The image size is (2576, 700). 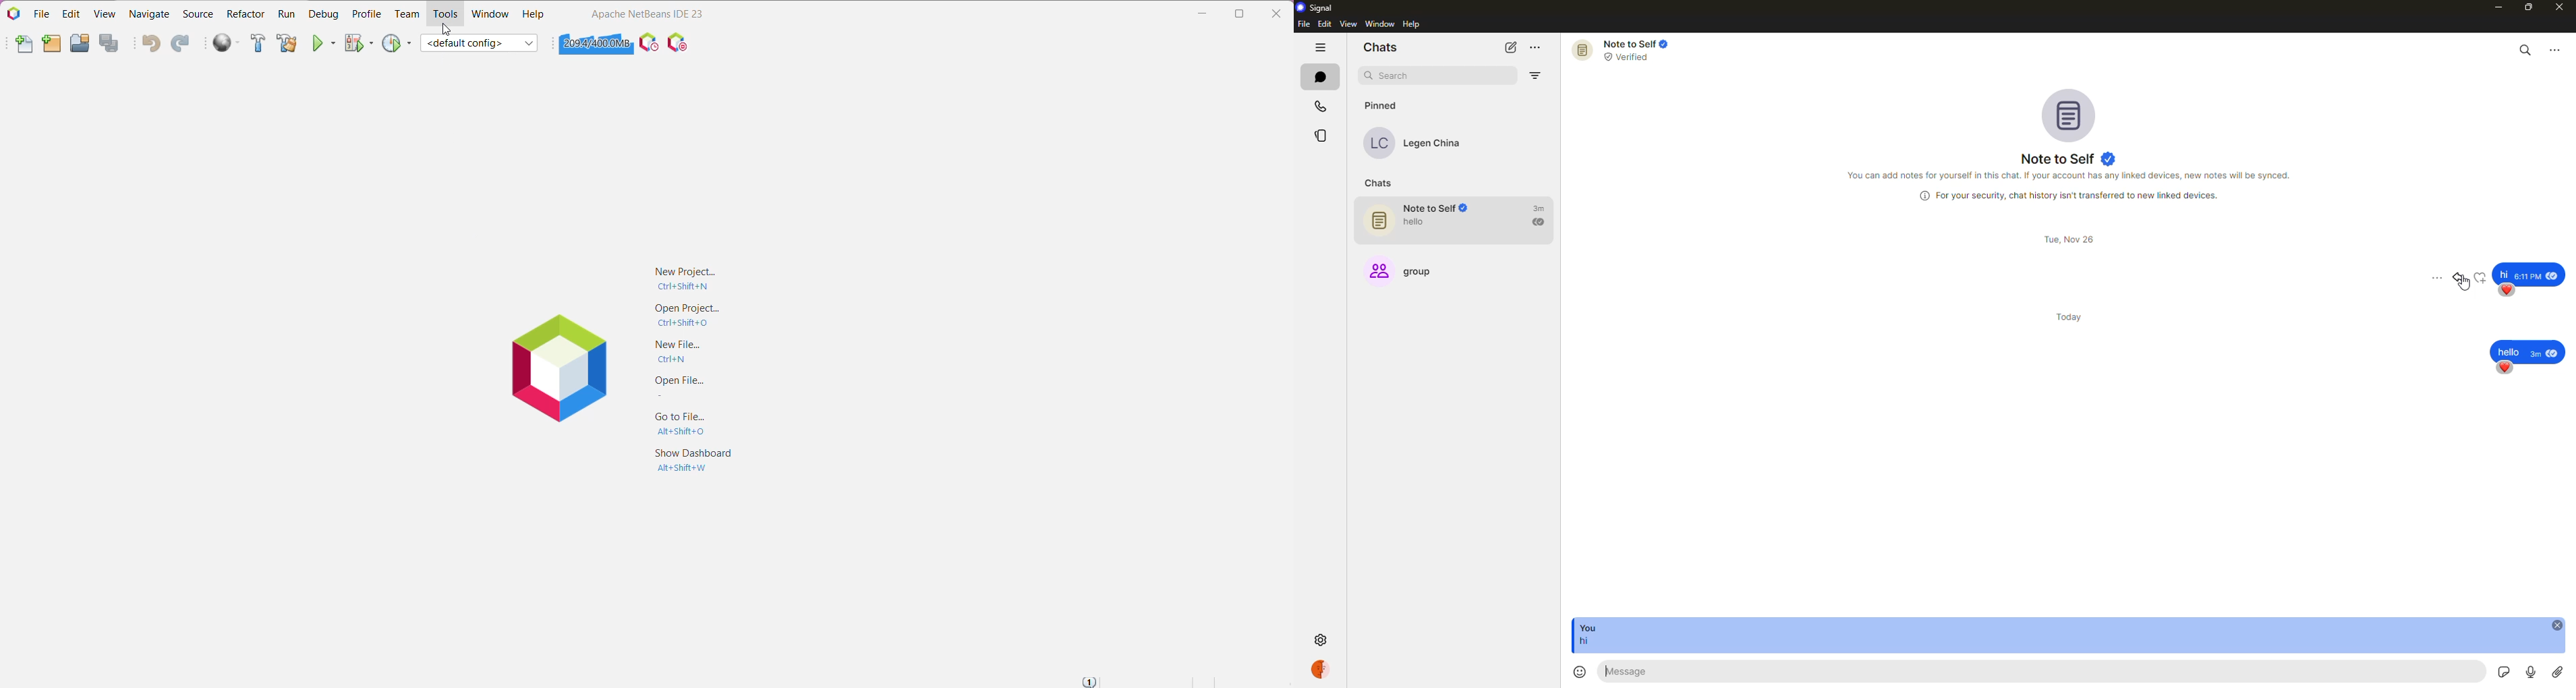 What do you see at coordinates (1381, 107) in the screenshot?
I see `pinned` at bounding box center [1381, 107].